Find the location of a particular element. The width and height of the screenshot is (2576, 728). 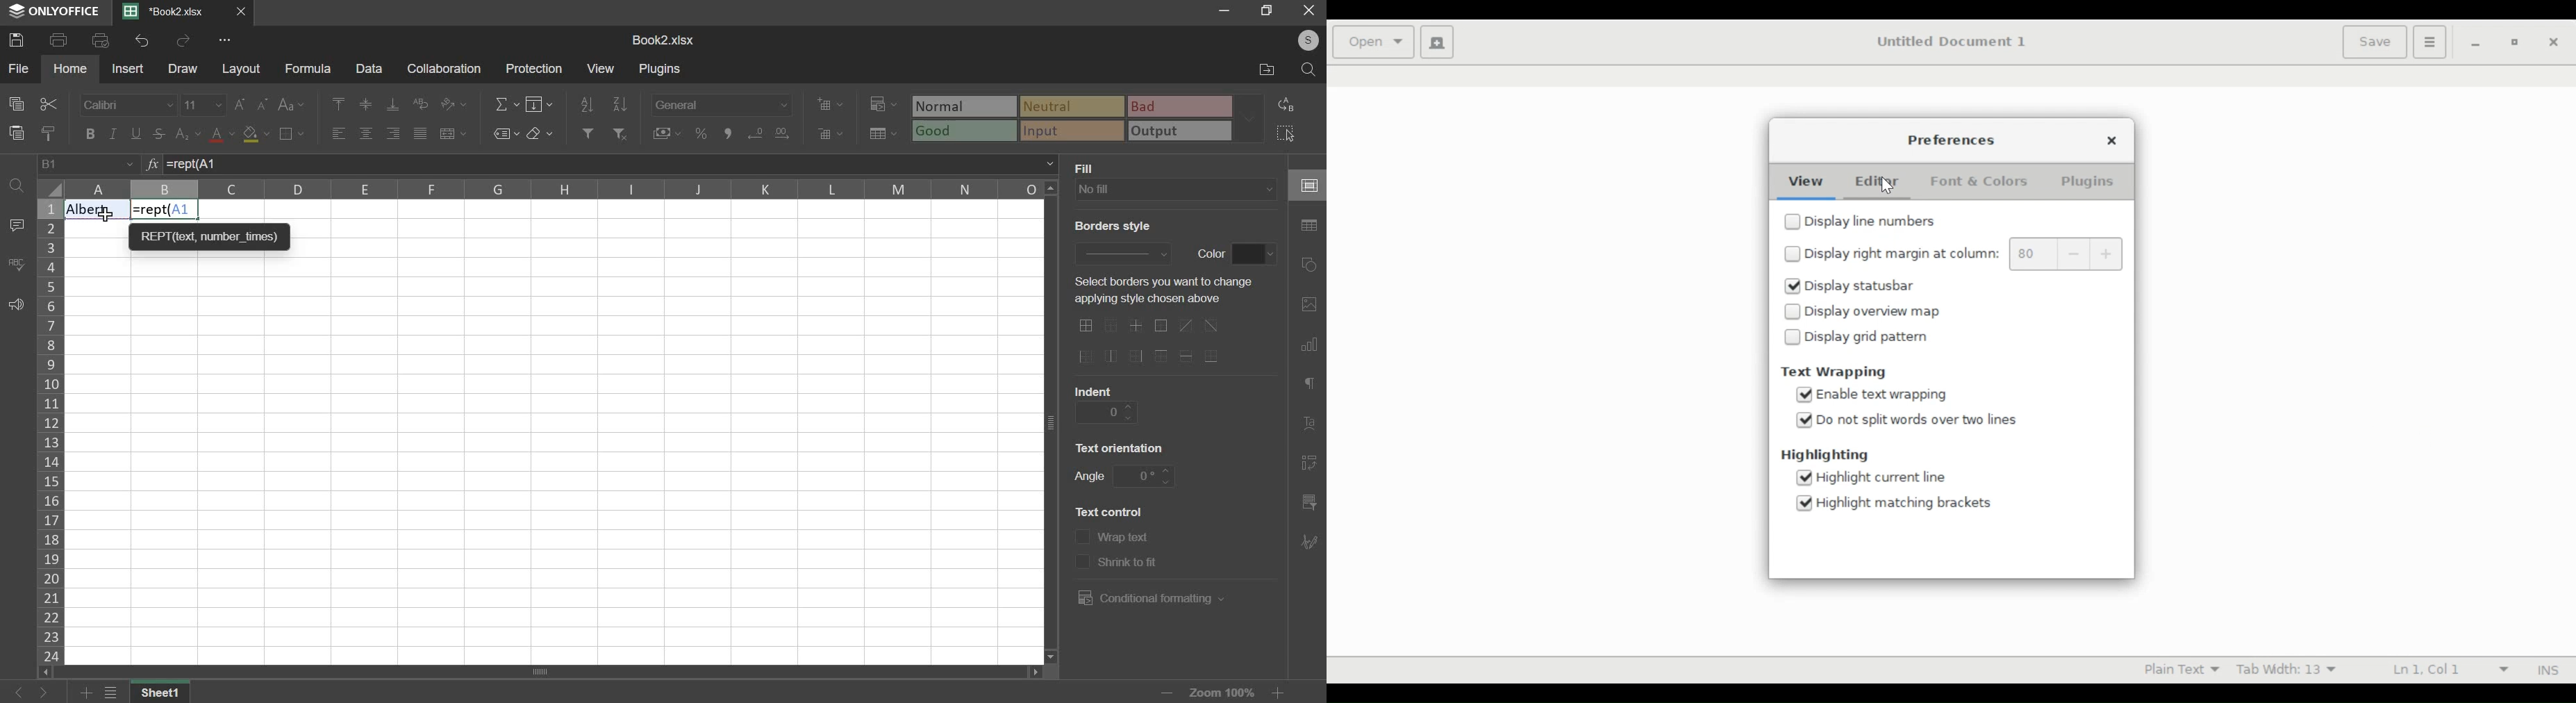

text art settings is located at coordinates (1312, 422).